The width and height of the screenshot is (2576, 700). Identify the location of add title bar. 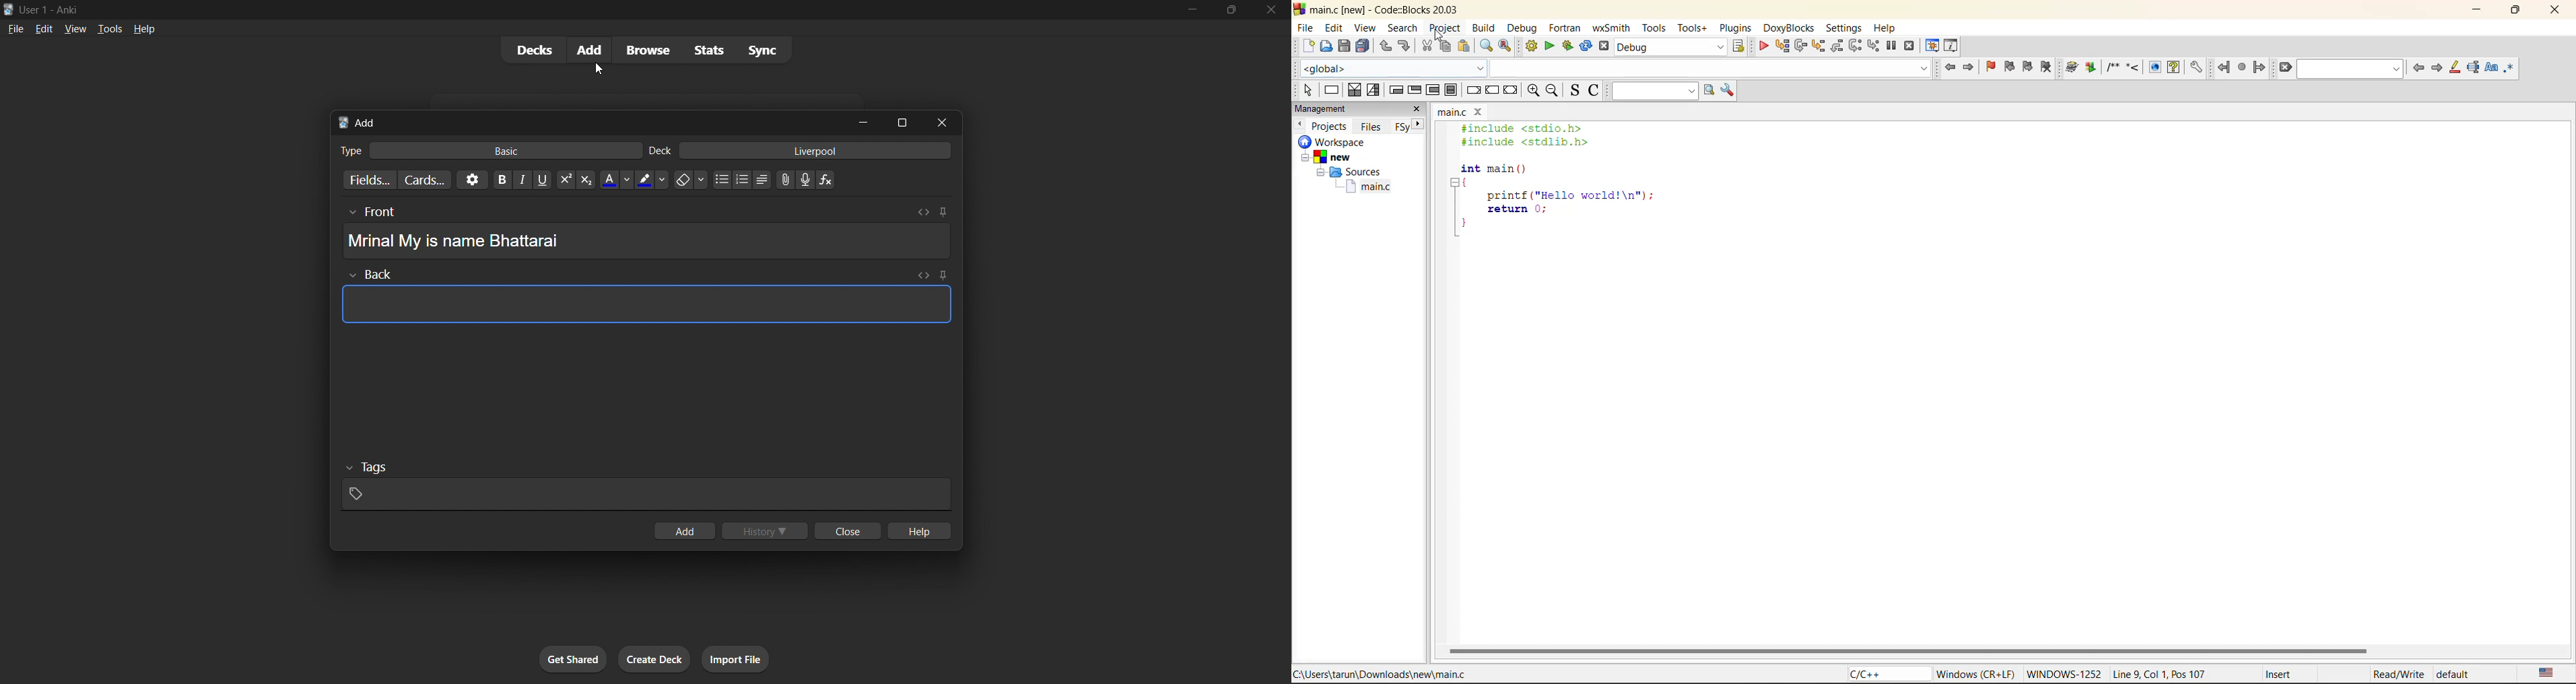
(581, 121).